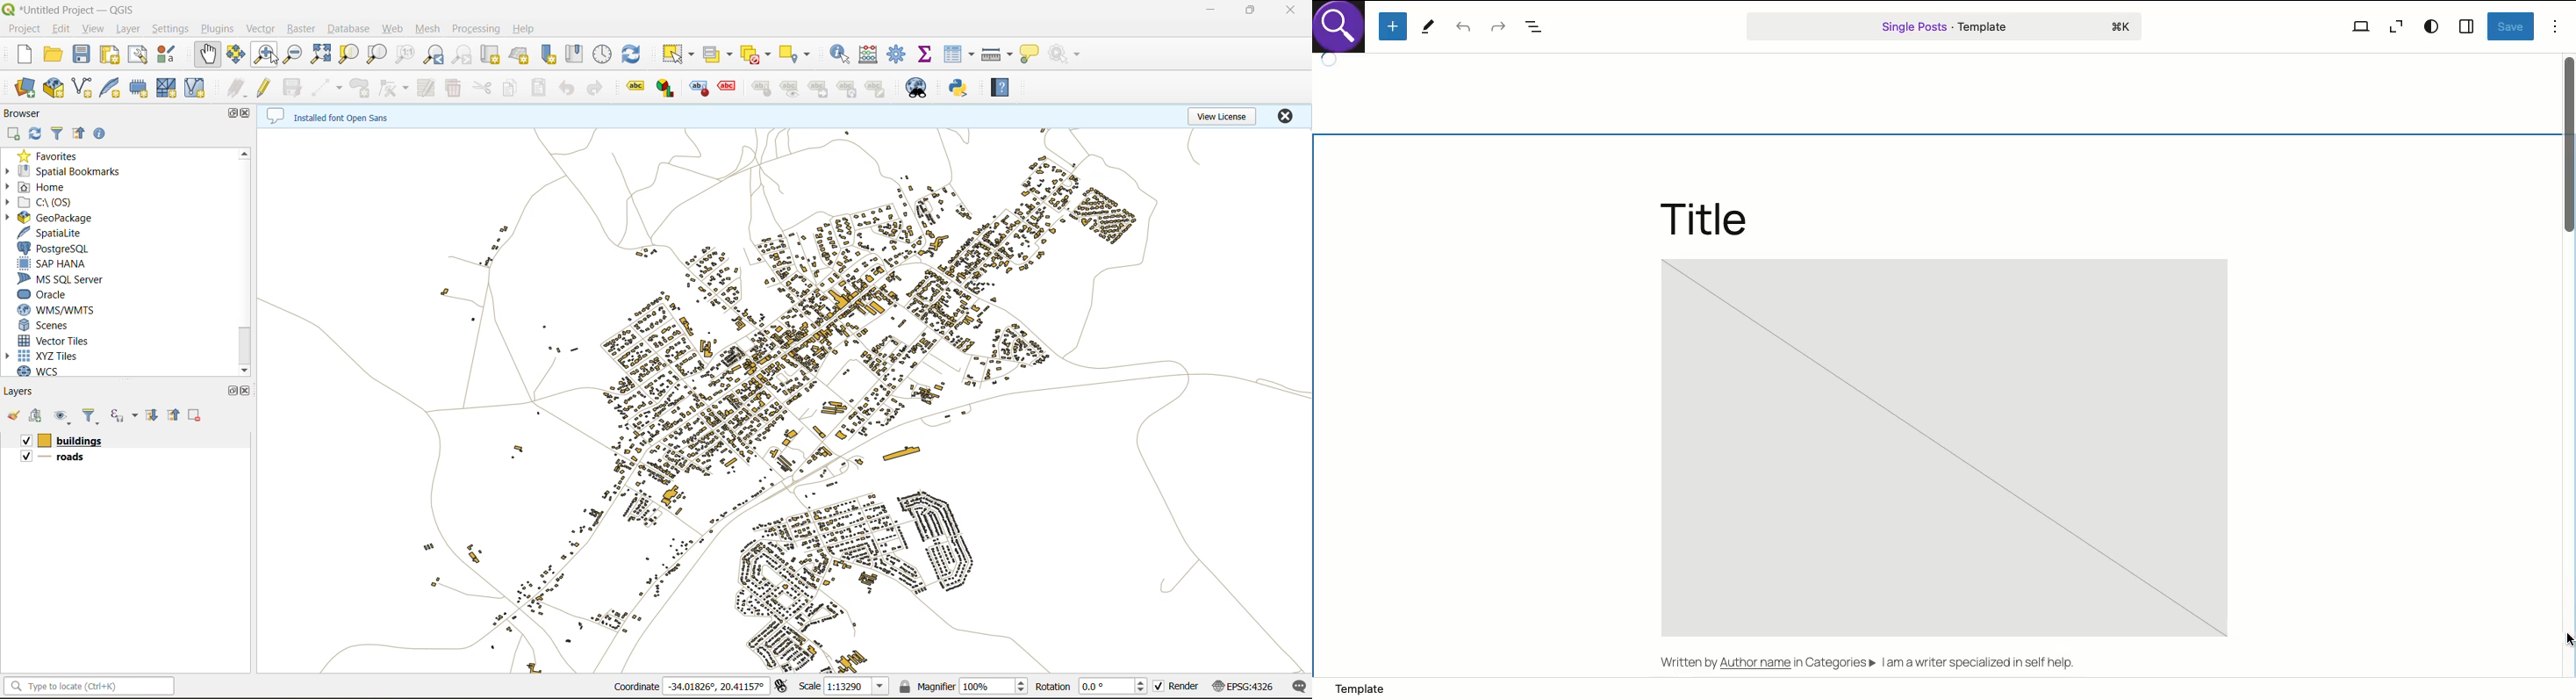  Describe the element at coordinates (1290, 117) in the screenshot. I see `close` at that location.